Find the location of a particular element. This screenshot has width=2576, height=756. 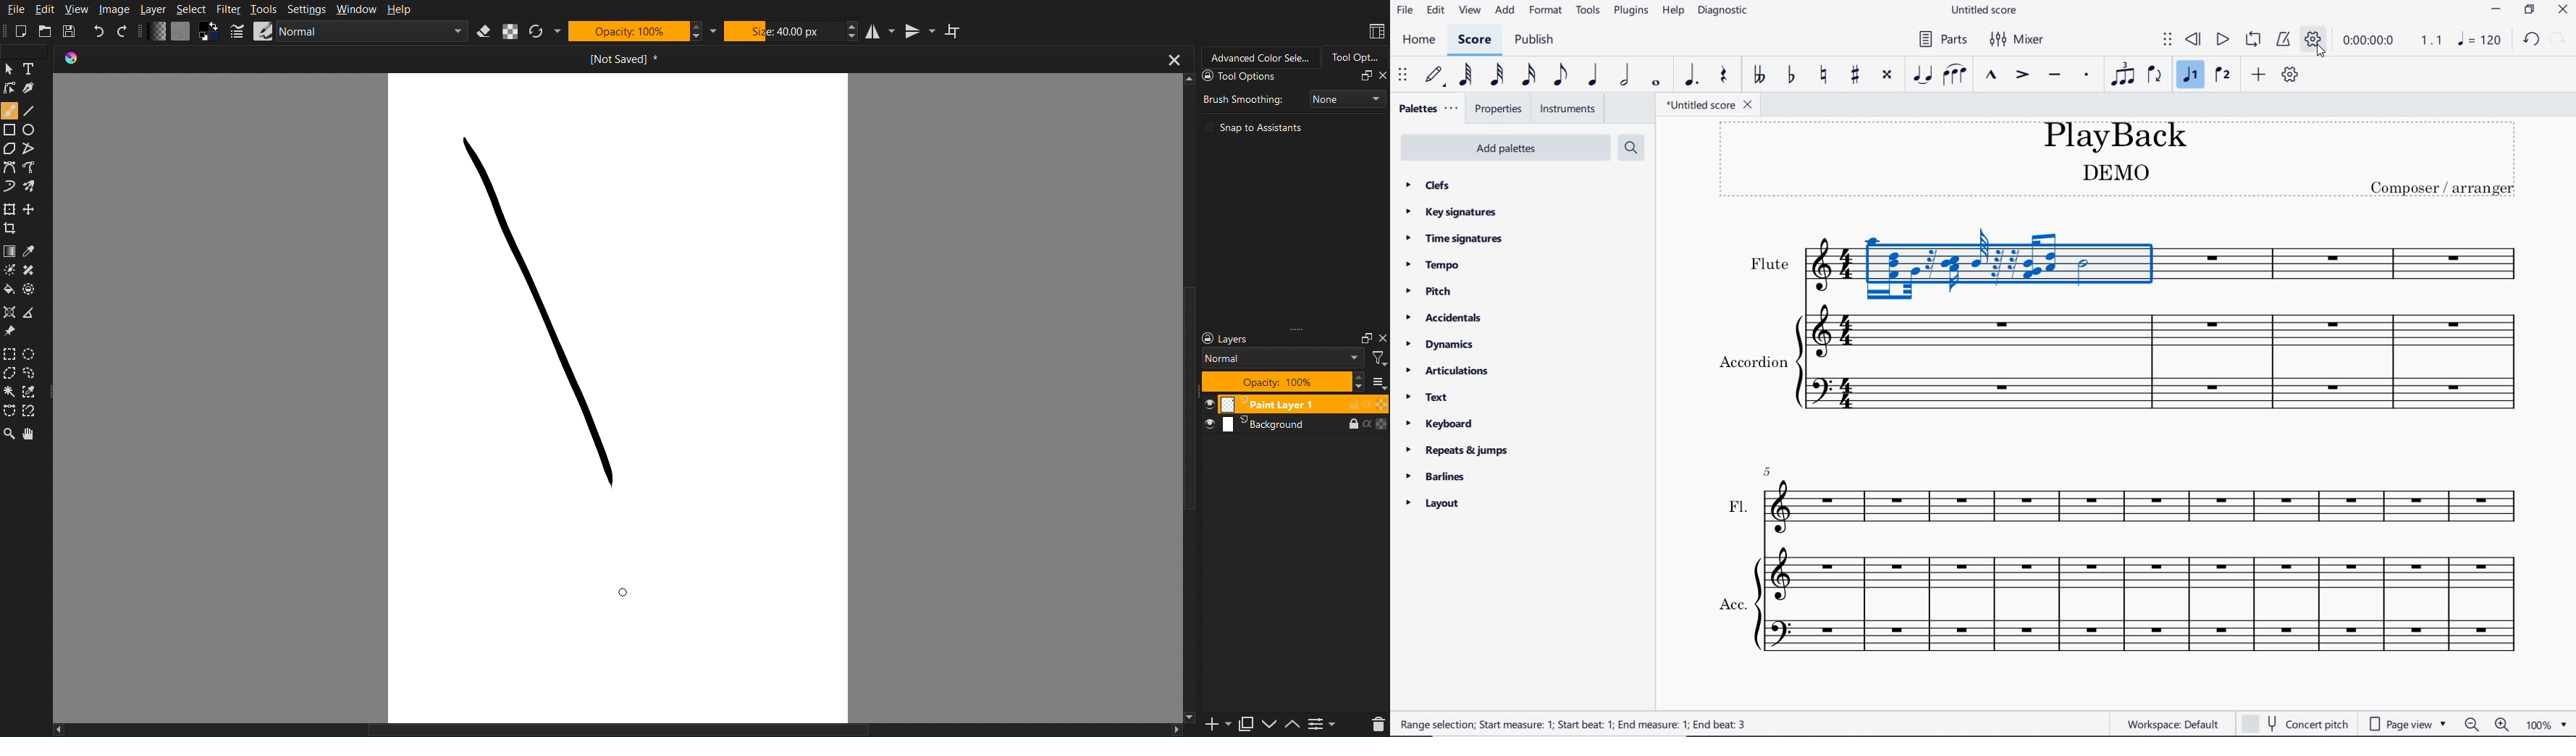

rest is located at coordinates (1723, 76).